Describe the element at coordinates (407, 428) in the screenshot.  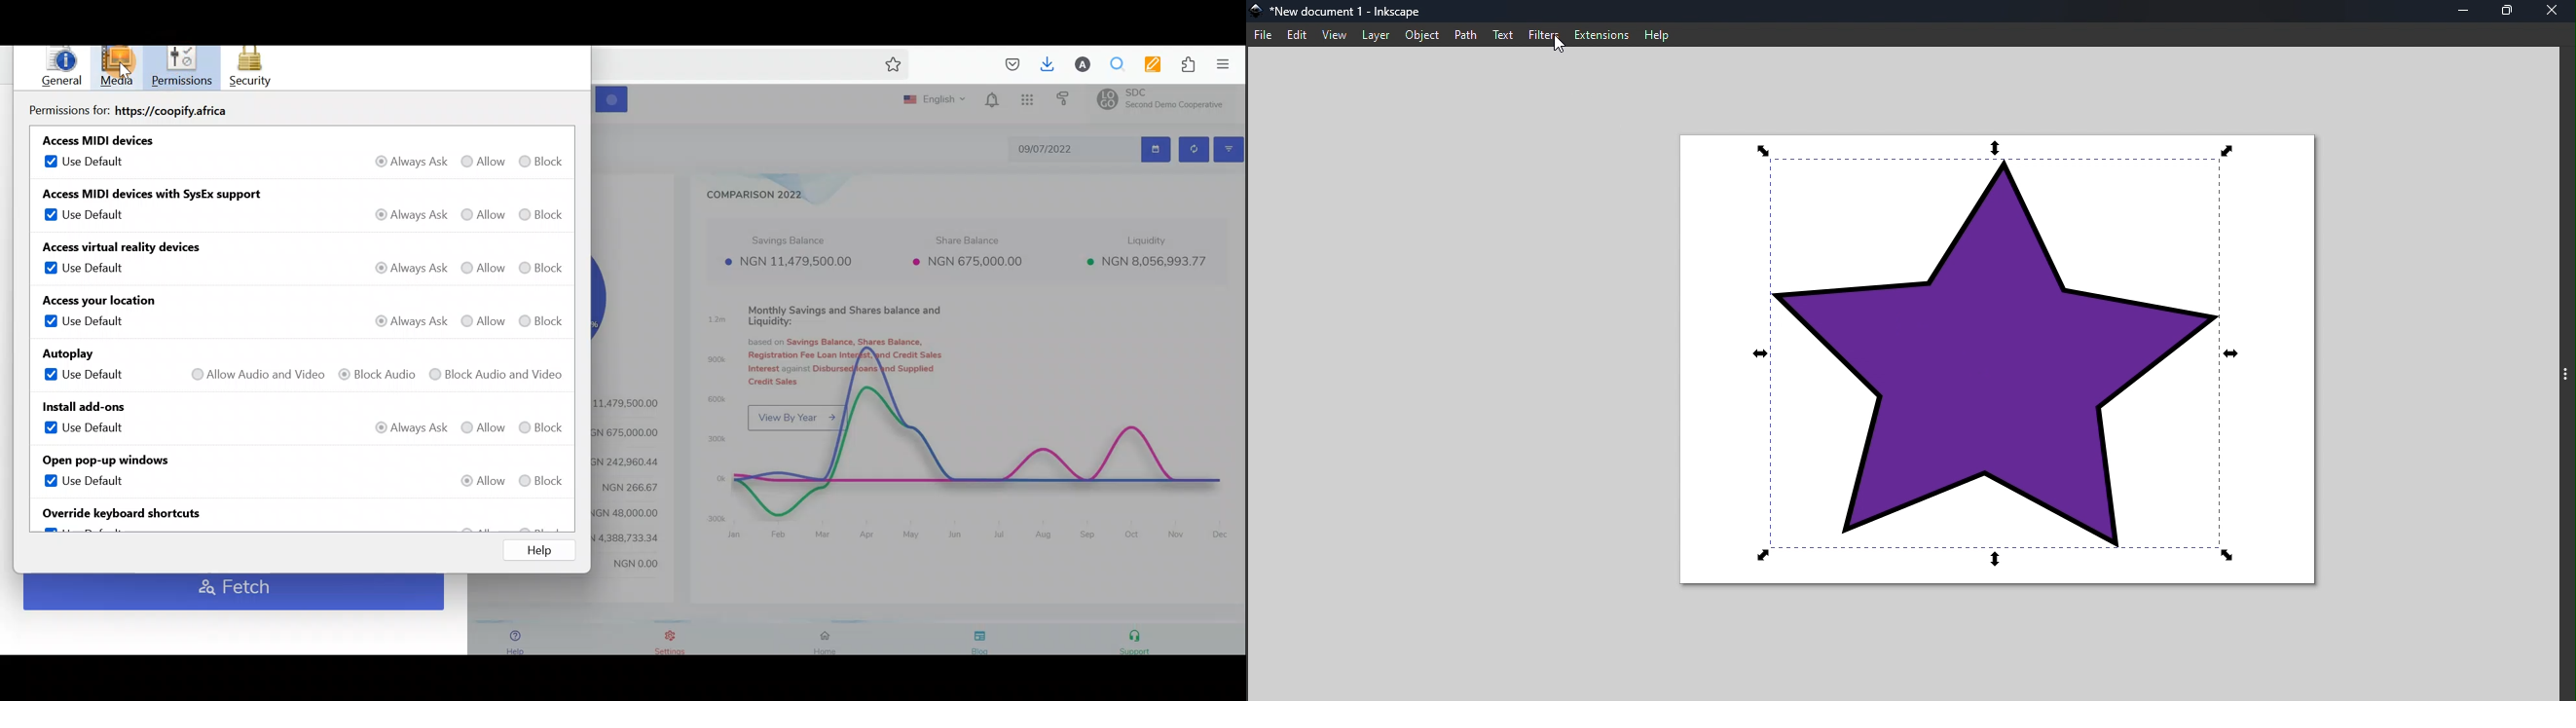
I see `Always ask` at that location.